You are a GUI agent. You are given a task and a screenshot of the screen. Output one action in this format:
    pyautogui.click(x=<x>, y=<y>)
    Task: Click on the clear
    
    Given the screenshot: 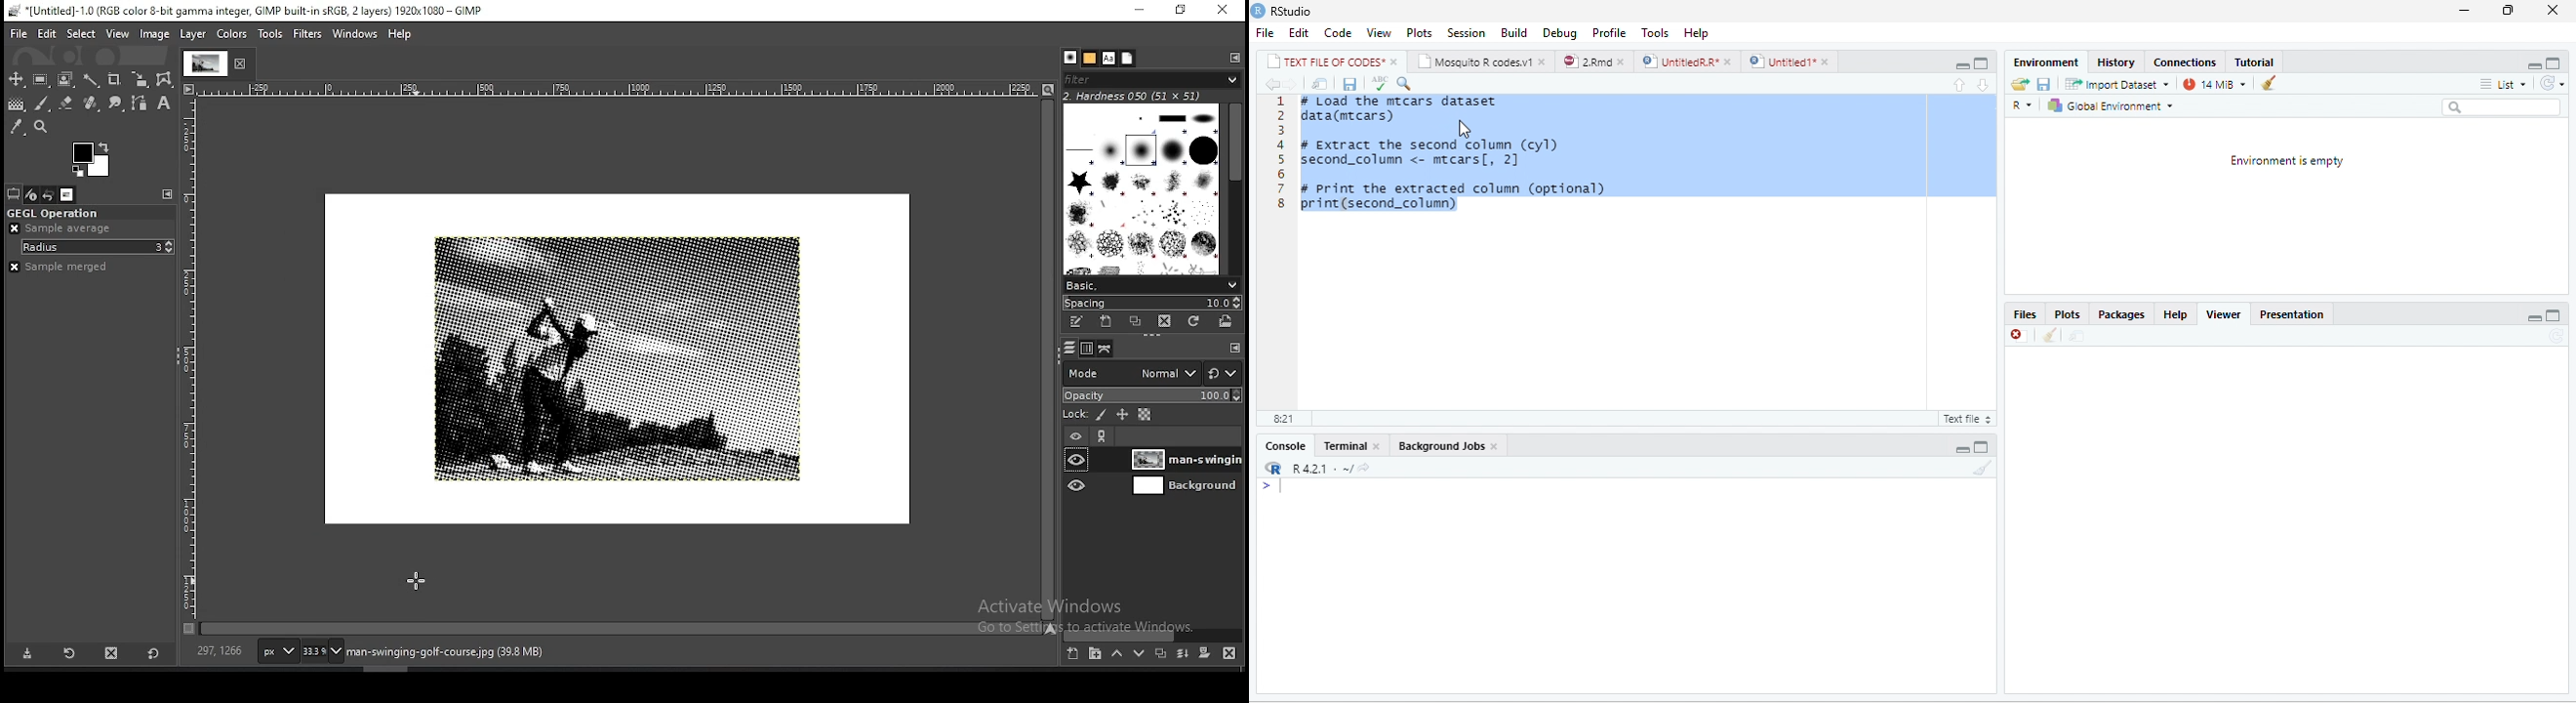 What is the action you would take?
    pyautogui.click(x=2268, y=83)
    